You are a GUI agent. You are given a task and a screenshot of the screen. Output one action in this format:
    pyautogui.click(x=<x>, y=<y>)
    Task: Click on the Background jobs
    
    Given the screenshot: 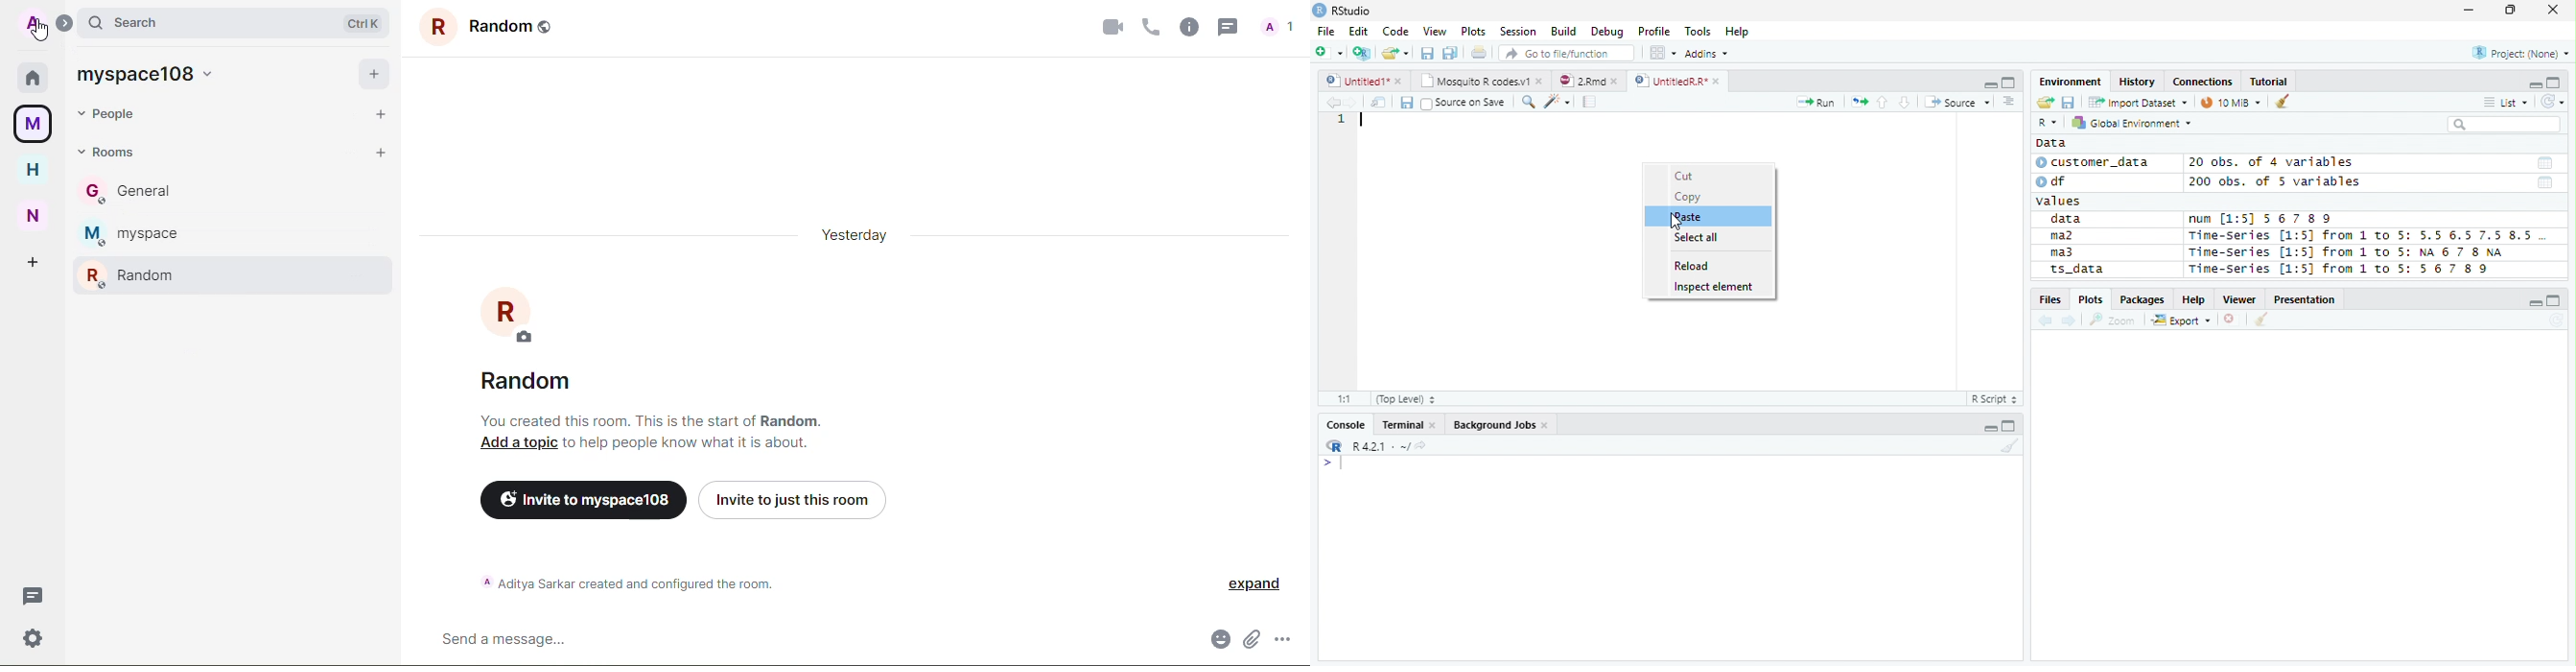 What is the action you would take?
    pyautogui.click(x=1501, y=427)
    